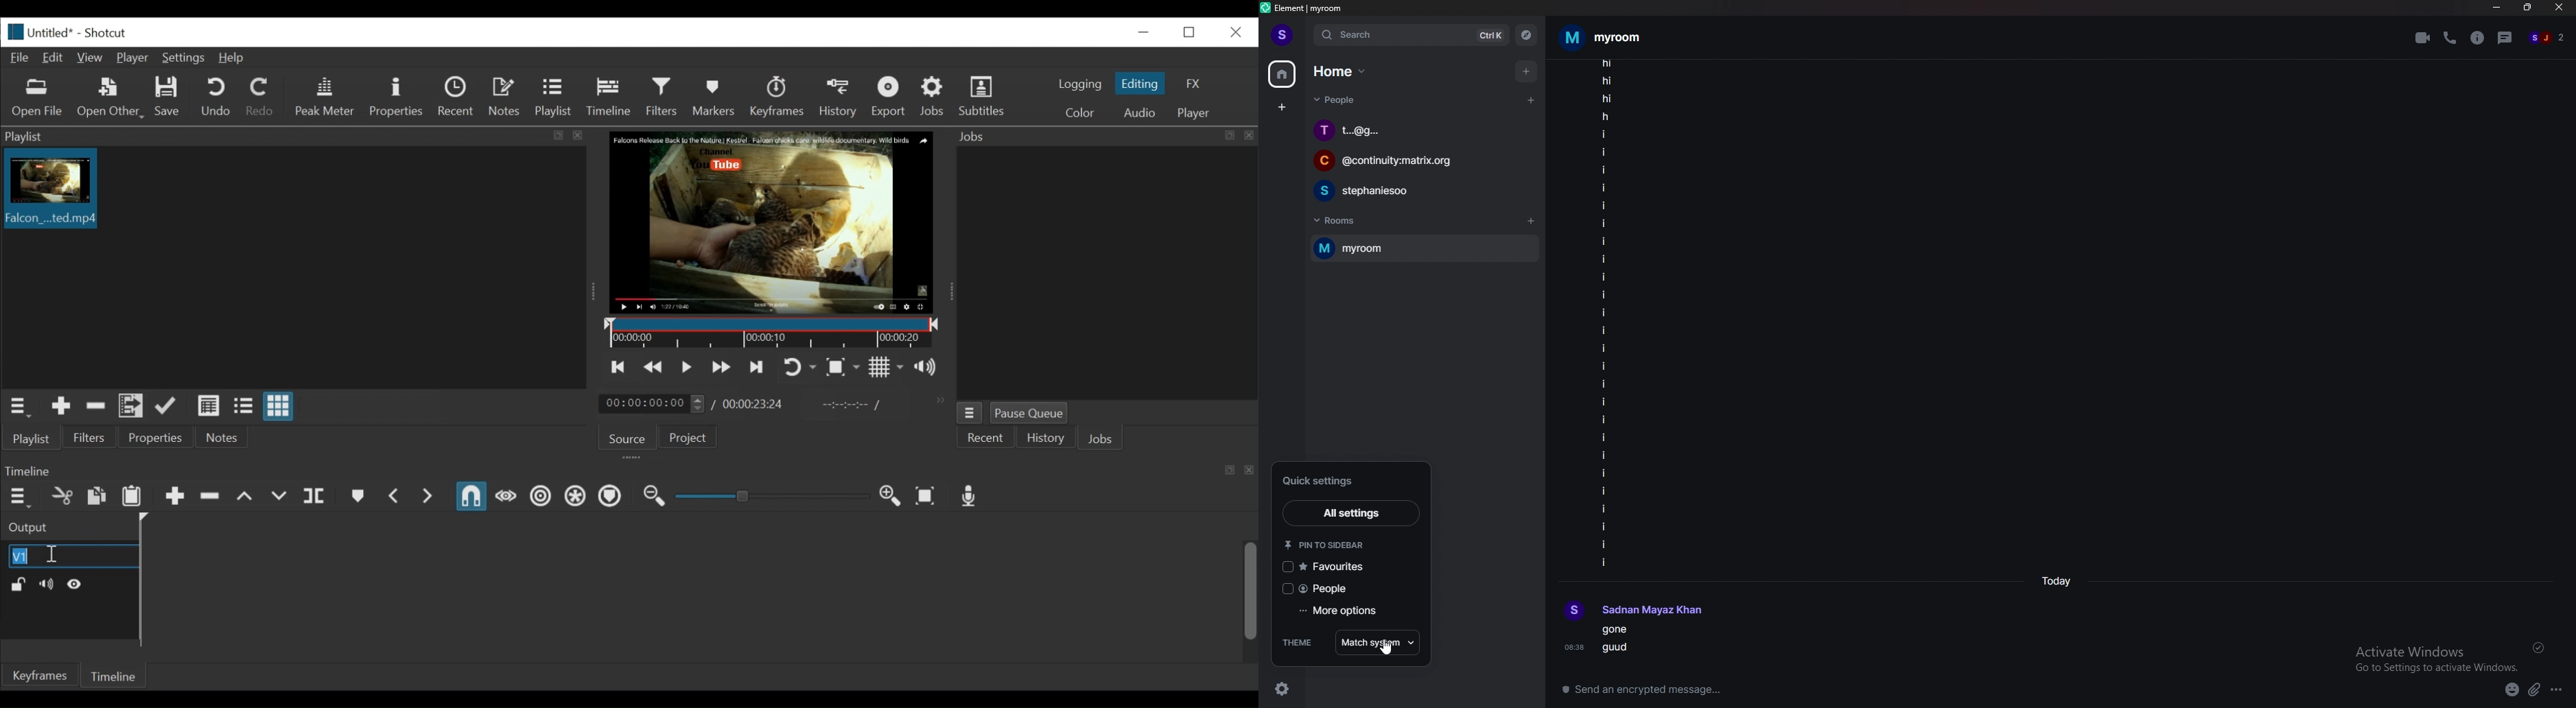  Describe the element at coordinates (210, 497) in the screenshot. I see `Ripple delete` at that location.